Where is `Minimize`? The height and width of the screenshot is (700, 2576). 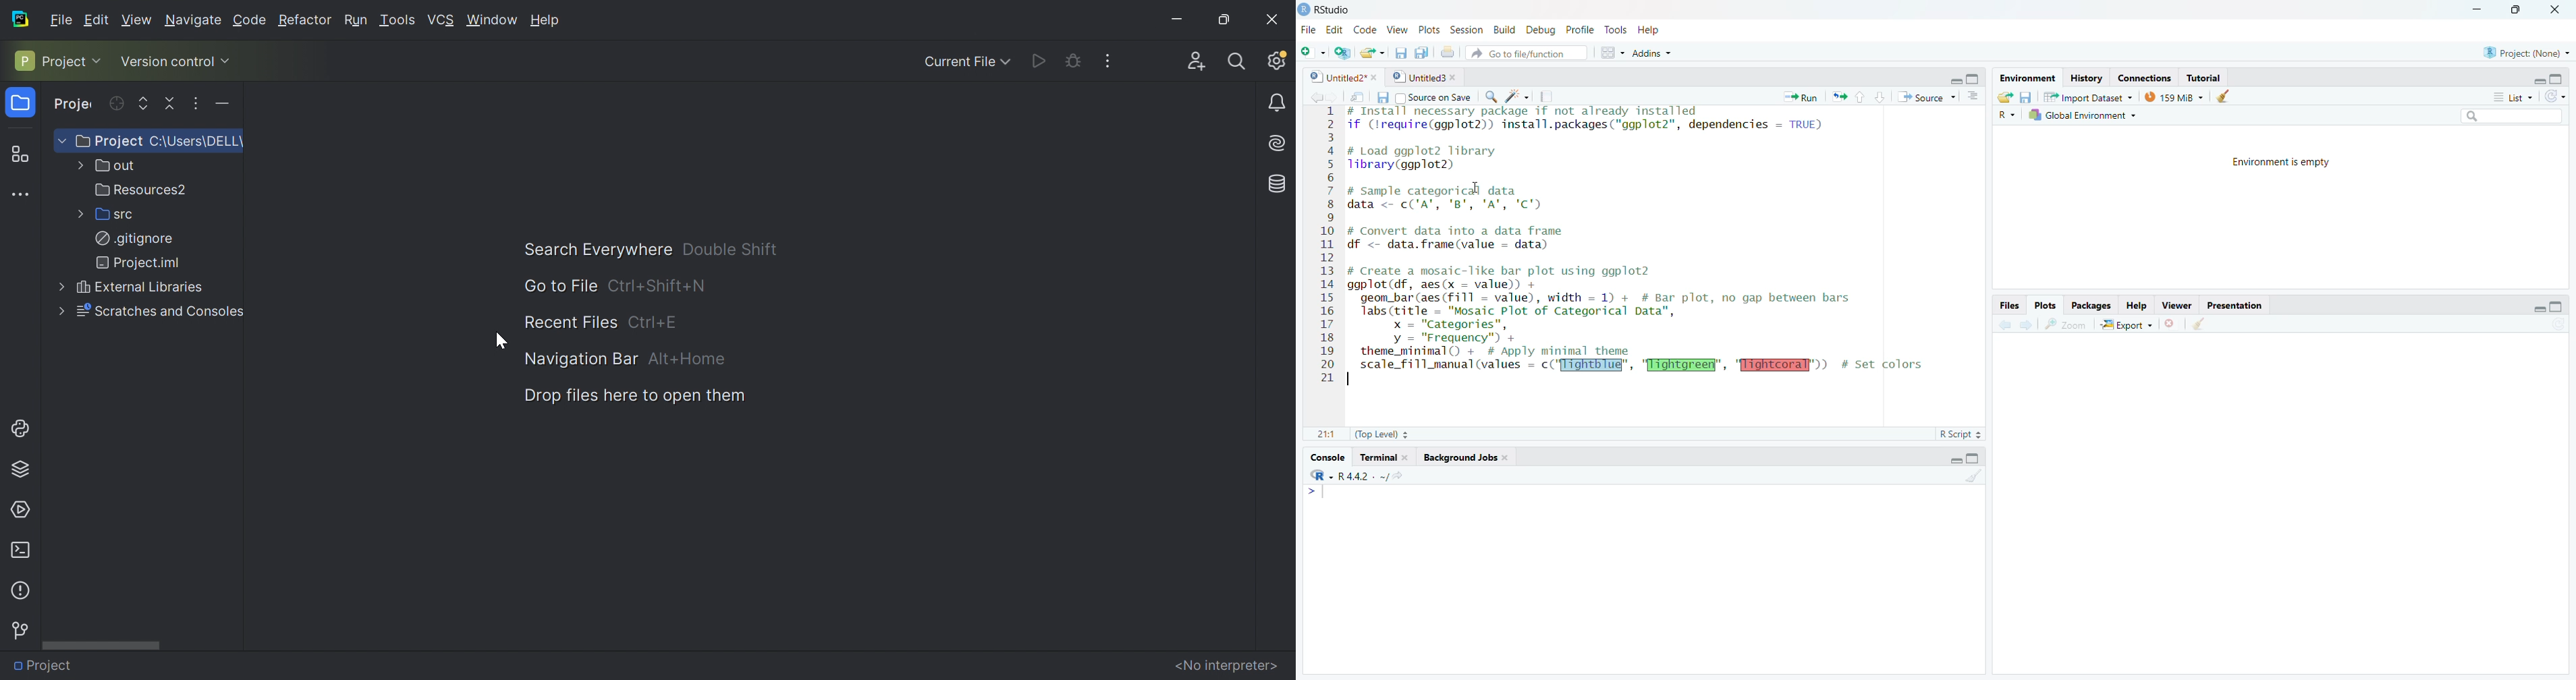
Minimize is located at coordinates (2536, 309).